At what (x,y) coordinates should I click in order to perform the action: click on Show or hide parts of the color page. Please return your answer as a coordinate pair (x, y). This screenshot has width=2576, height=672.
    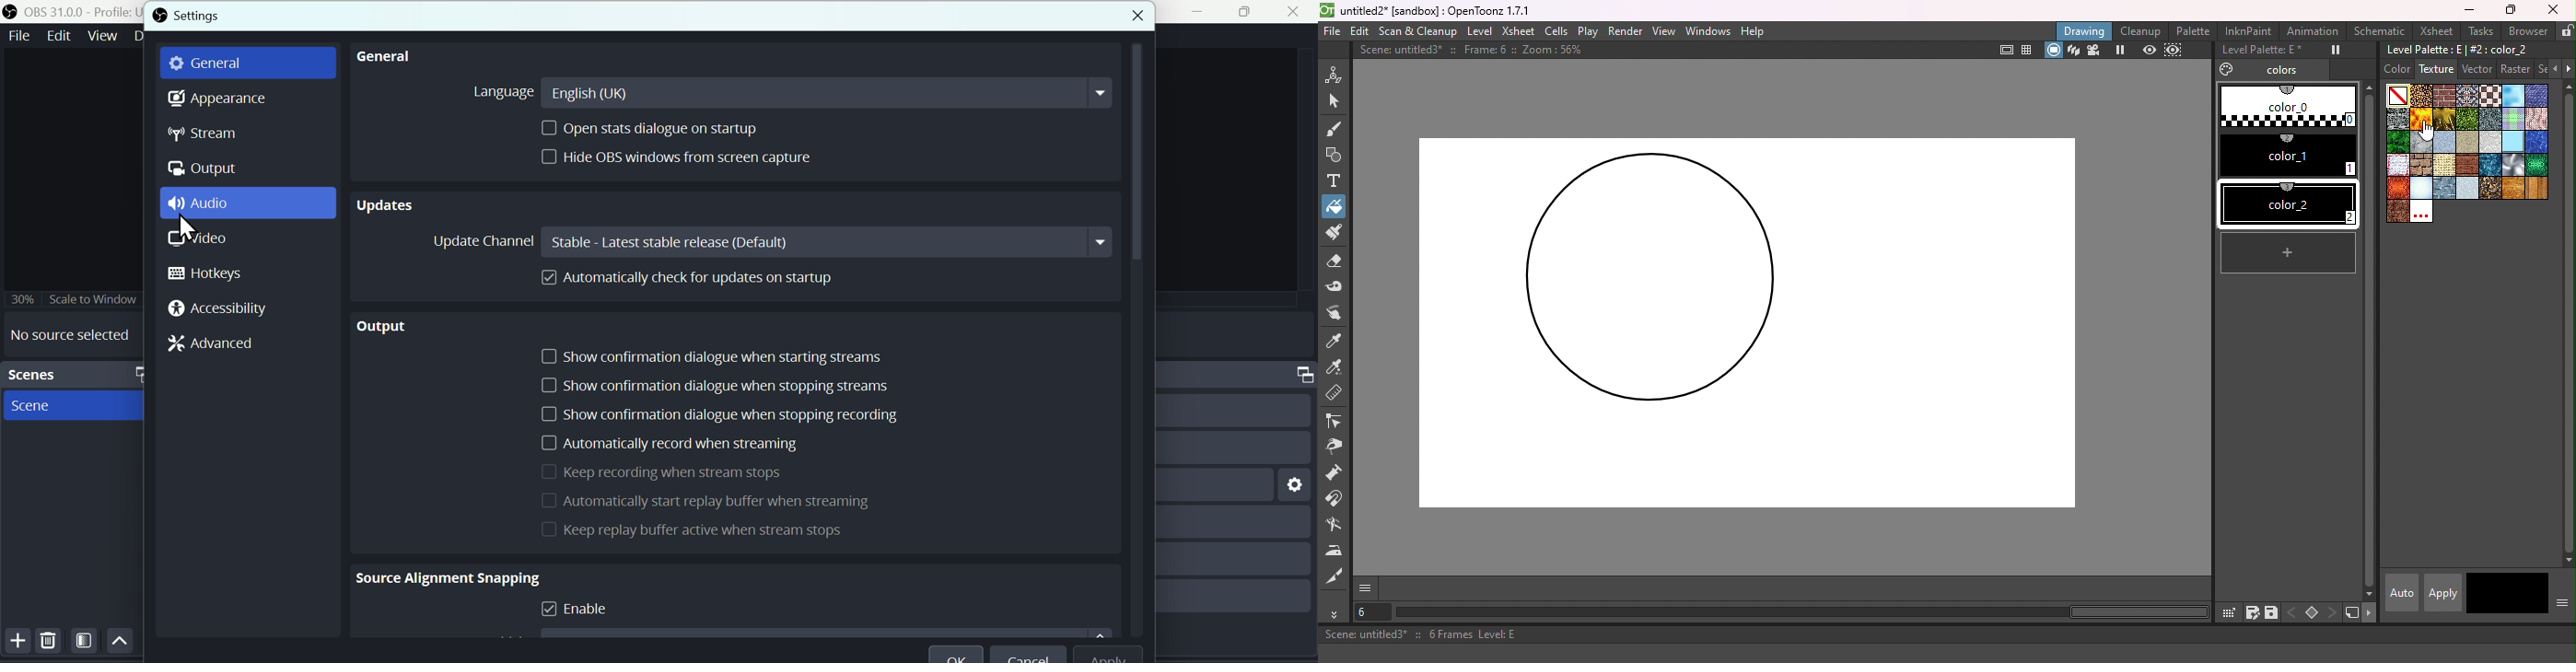
    Looking at the image, I should click on (2560, 606).